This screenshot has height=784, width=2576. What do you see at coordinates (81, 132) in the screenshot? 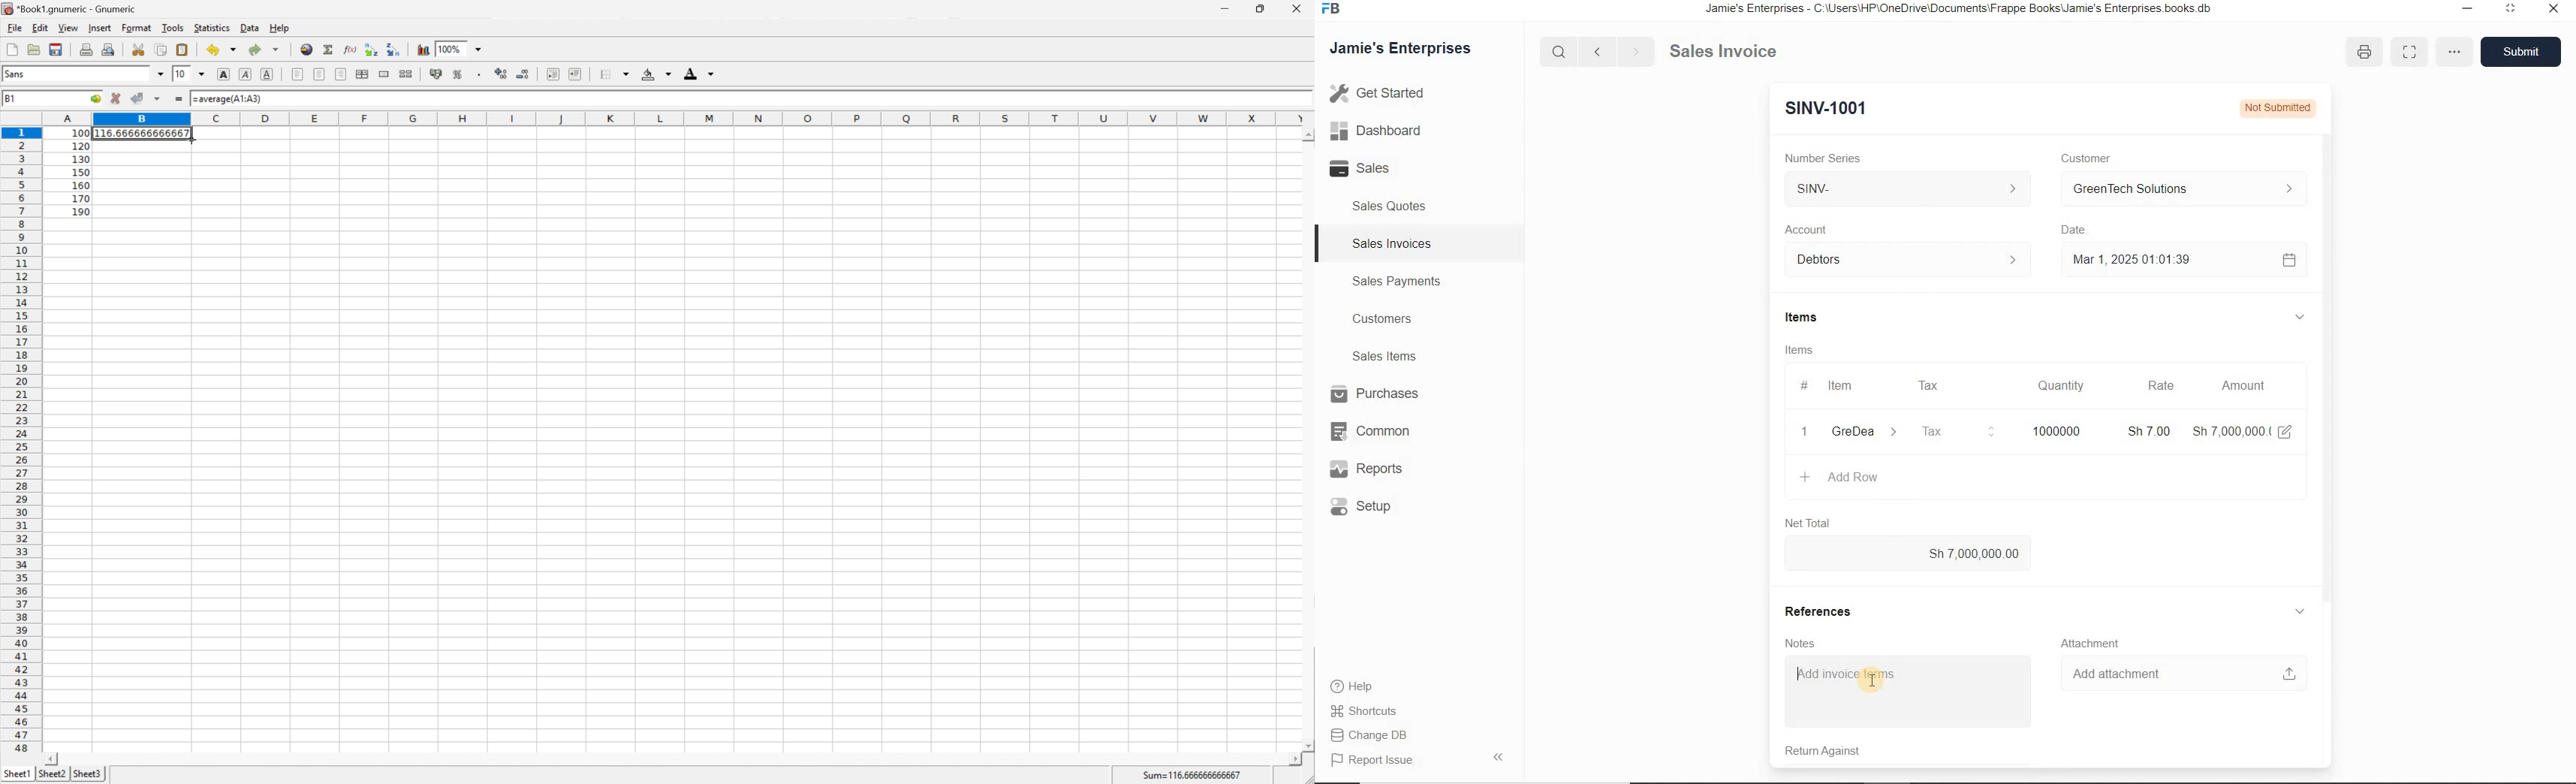
I see `100` at bounding box center [81, 132].